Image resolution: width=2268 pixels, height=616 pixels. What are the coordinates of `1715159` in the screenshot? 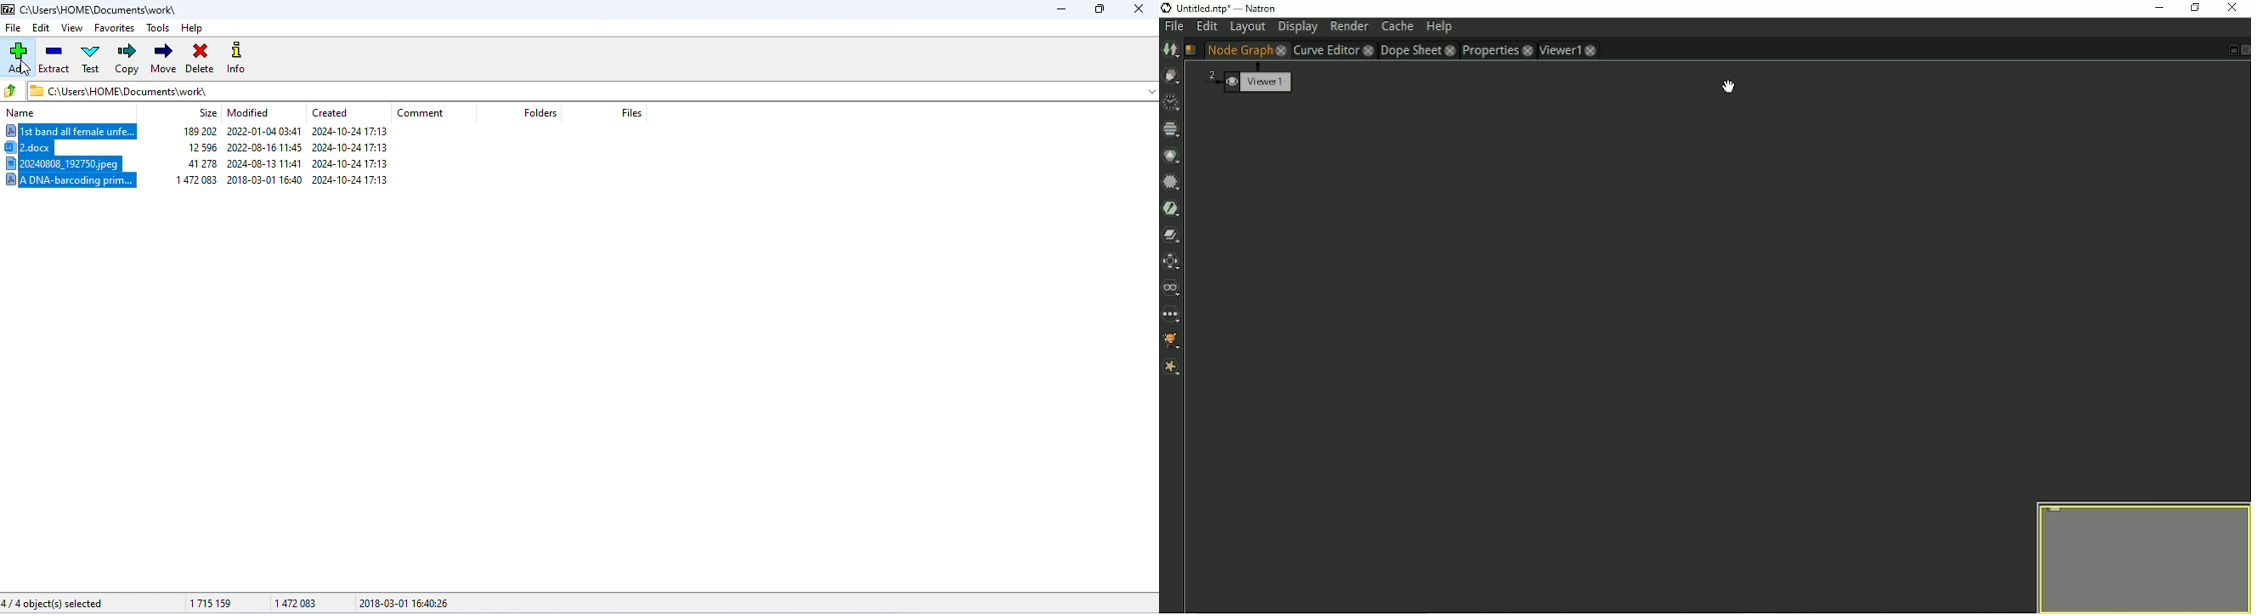 It's located at (212, 603).